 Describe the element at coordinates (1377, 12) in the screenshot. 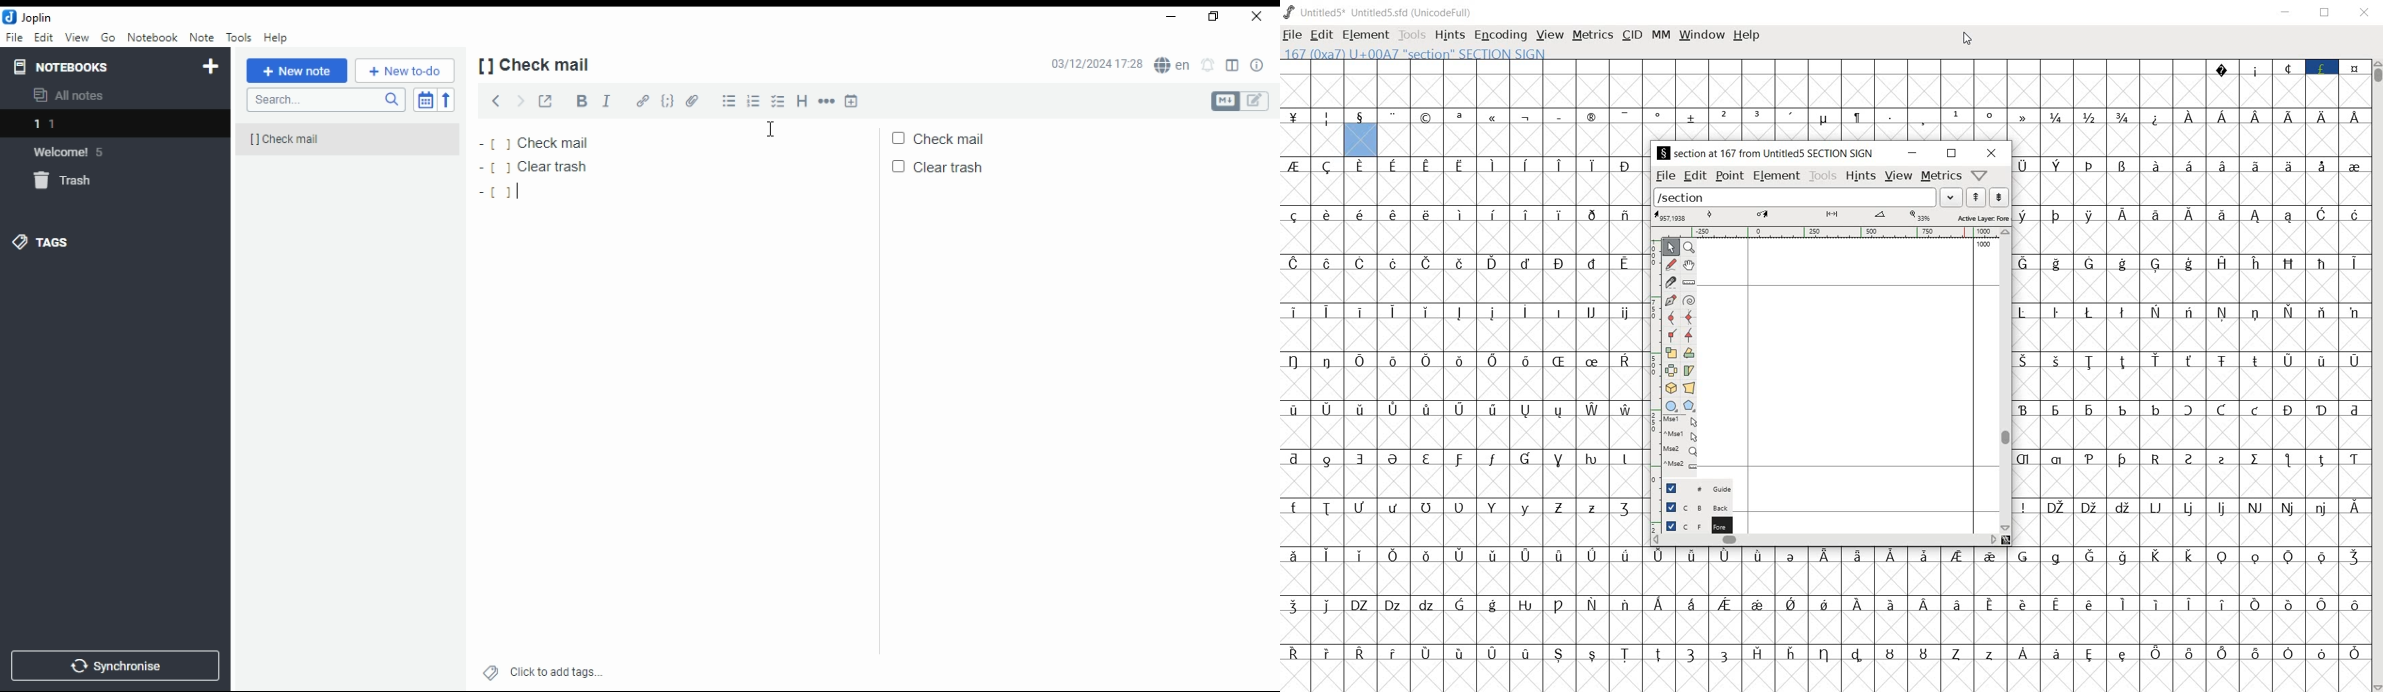

I see `Untitled1 Untitled1.sfd (UnicodeFull)` at that location.